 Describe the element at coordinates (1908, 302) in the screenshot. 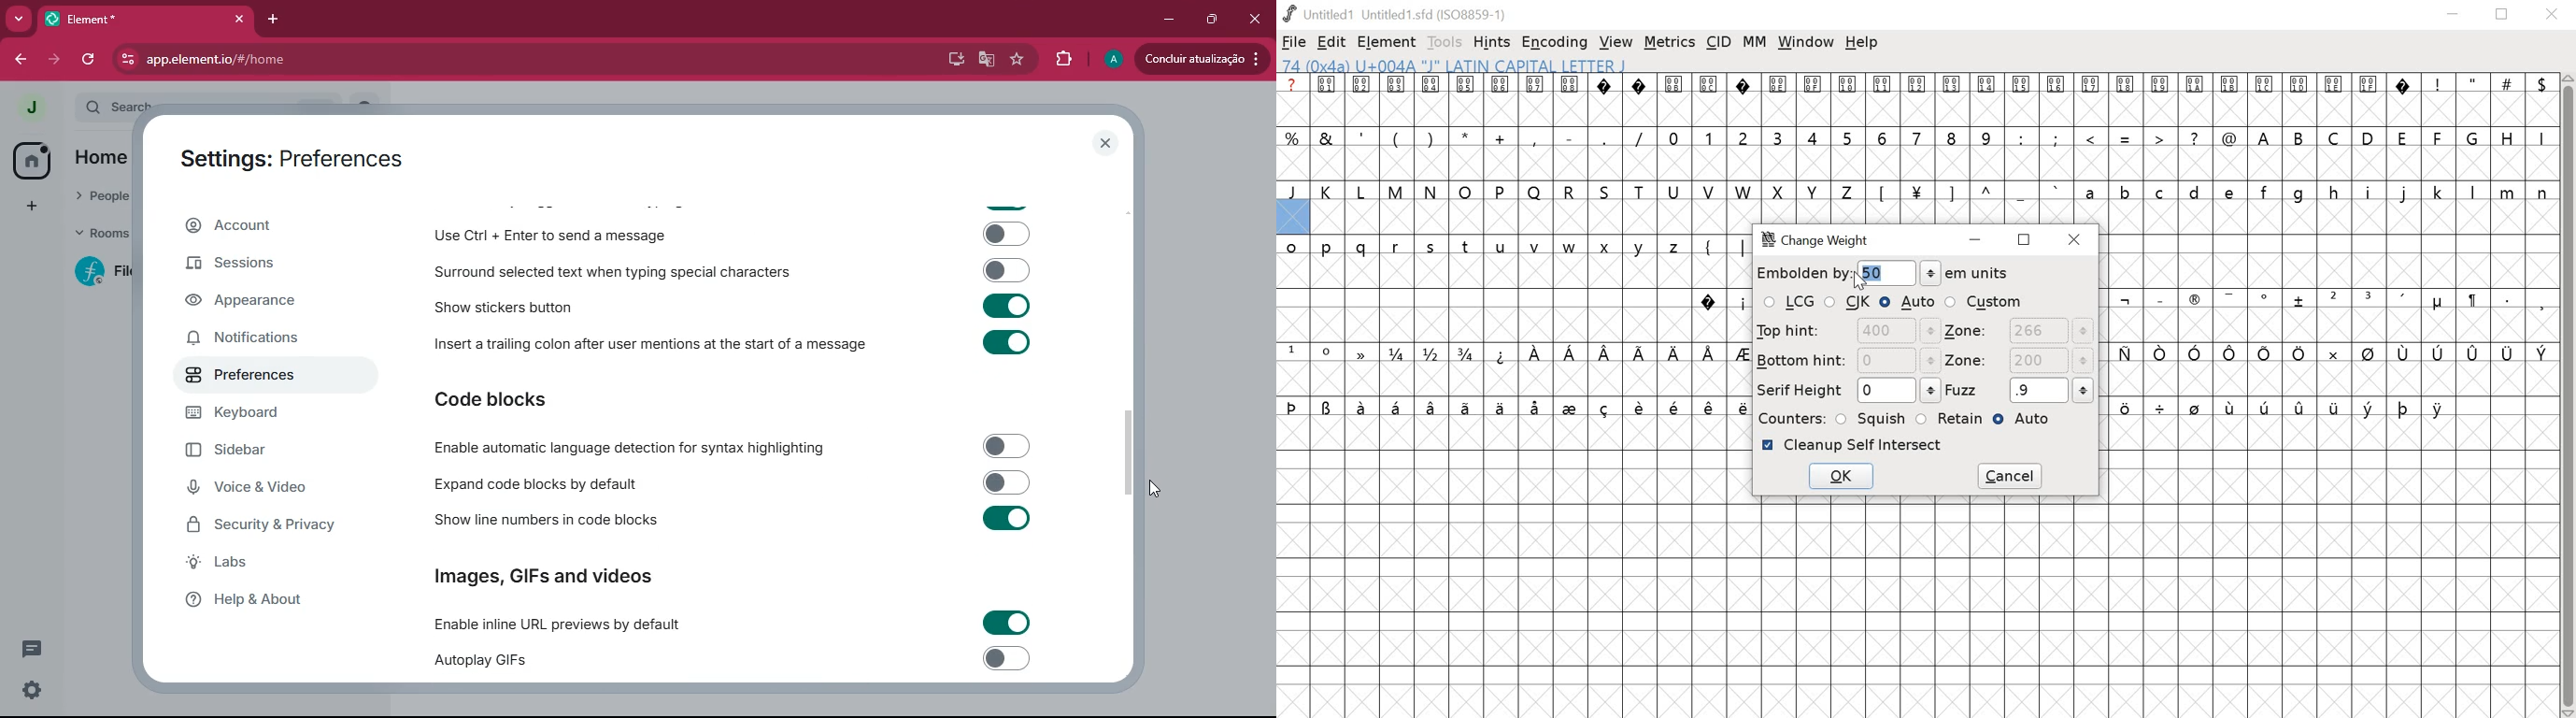

I see `AUTO` at that location.